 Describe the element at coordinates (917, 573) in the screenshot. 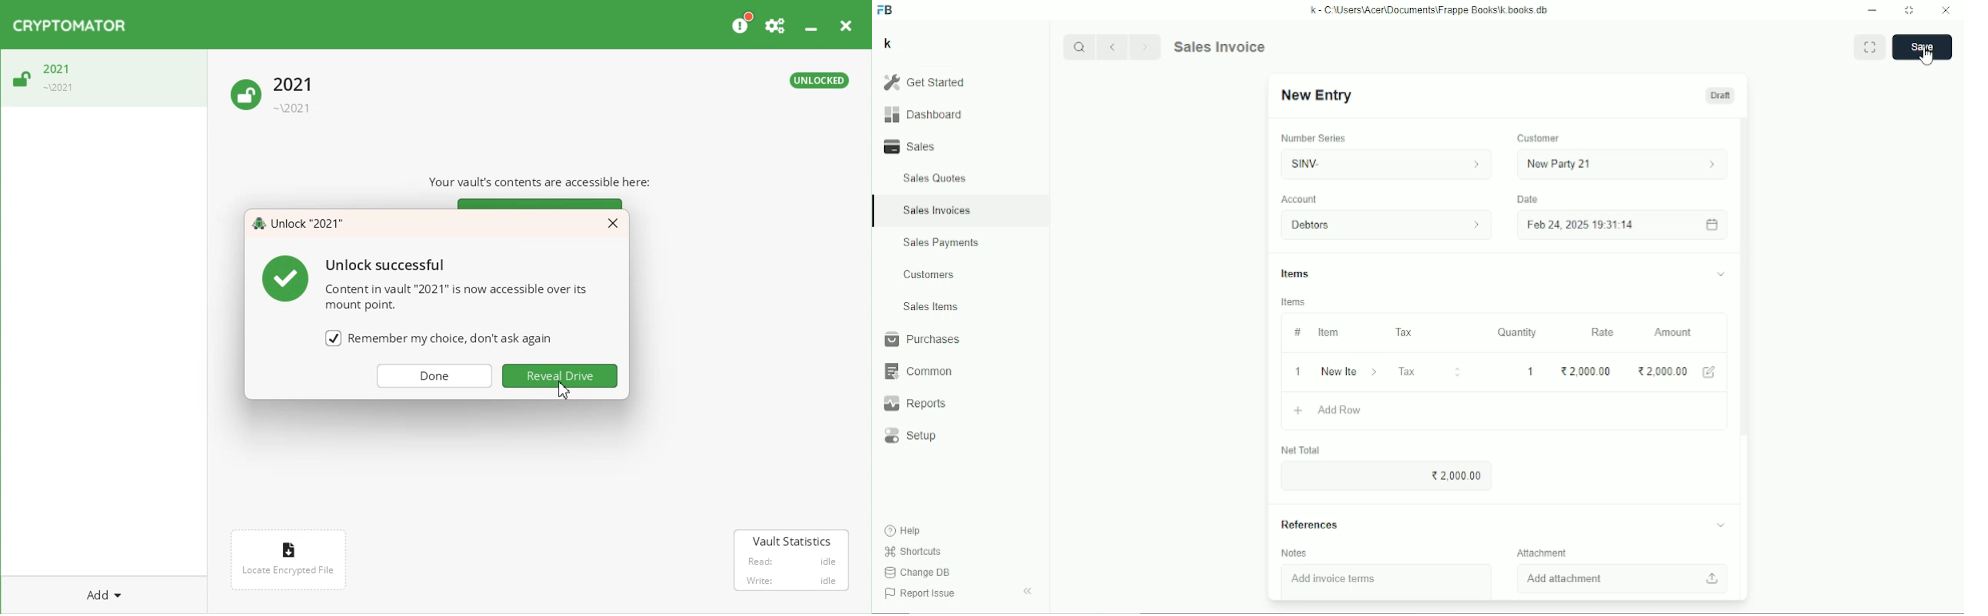

I see `Change DB` at that location.